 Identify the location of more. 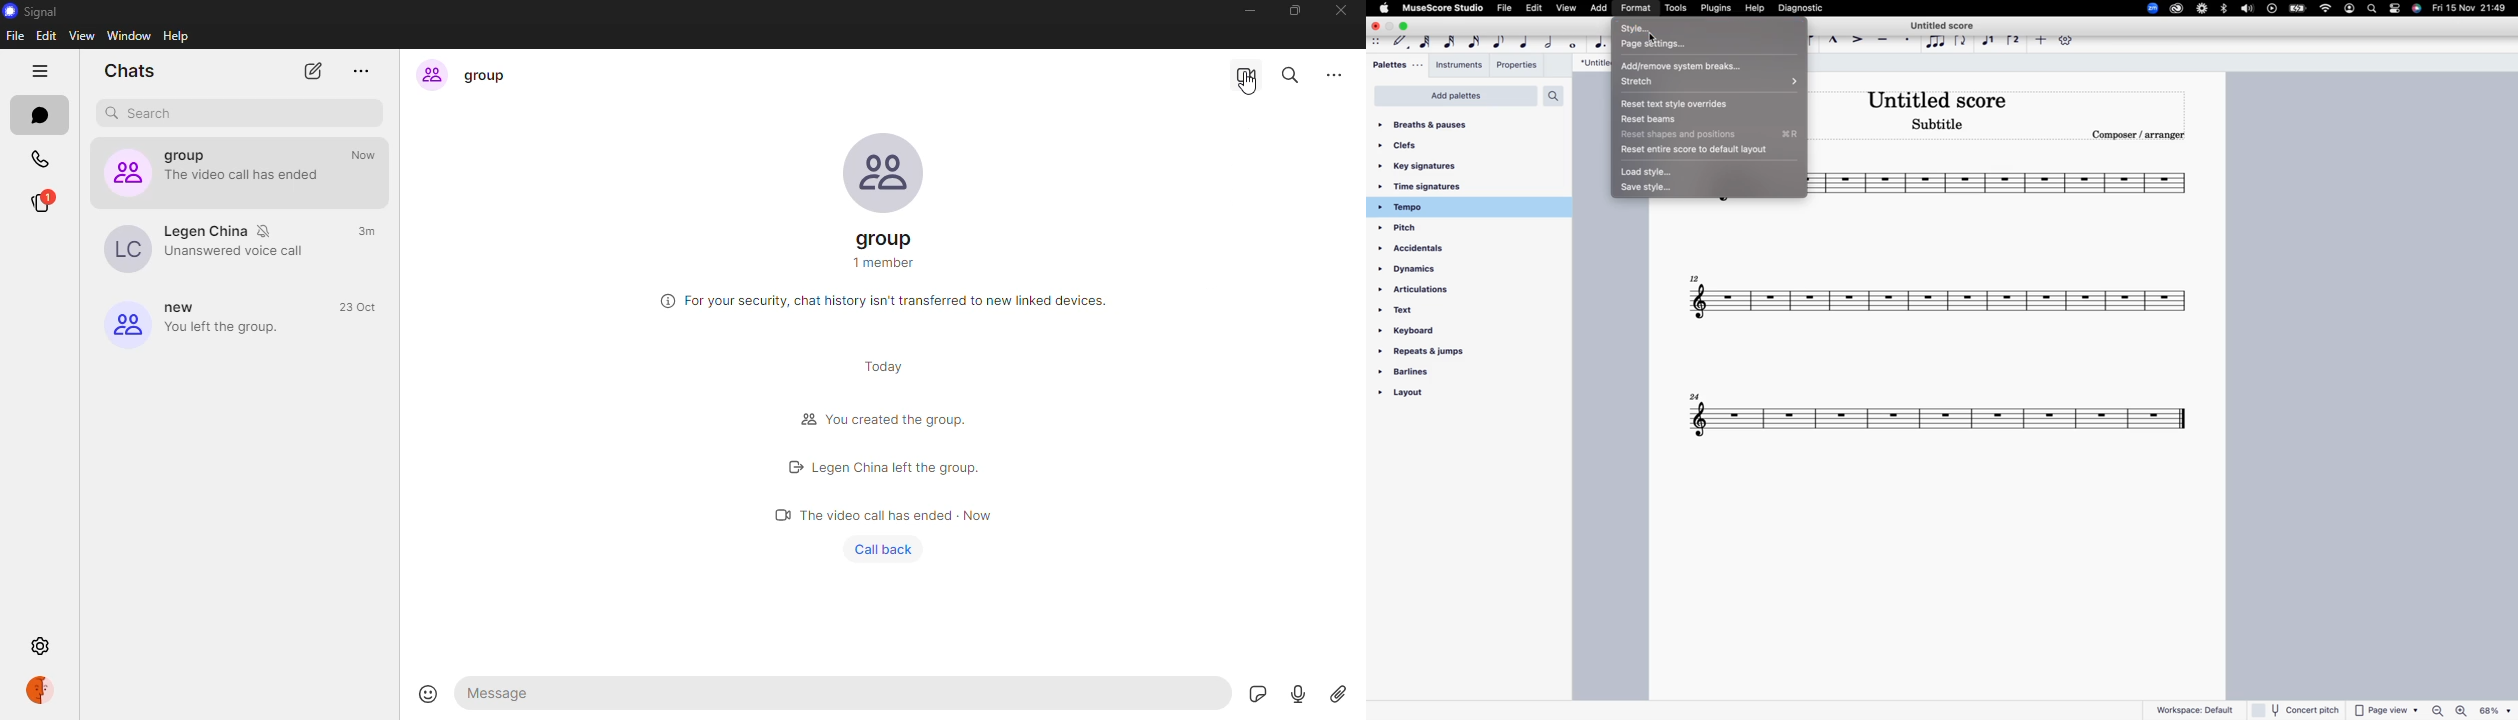
(1334, 72).